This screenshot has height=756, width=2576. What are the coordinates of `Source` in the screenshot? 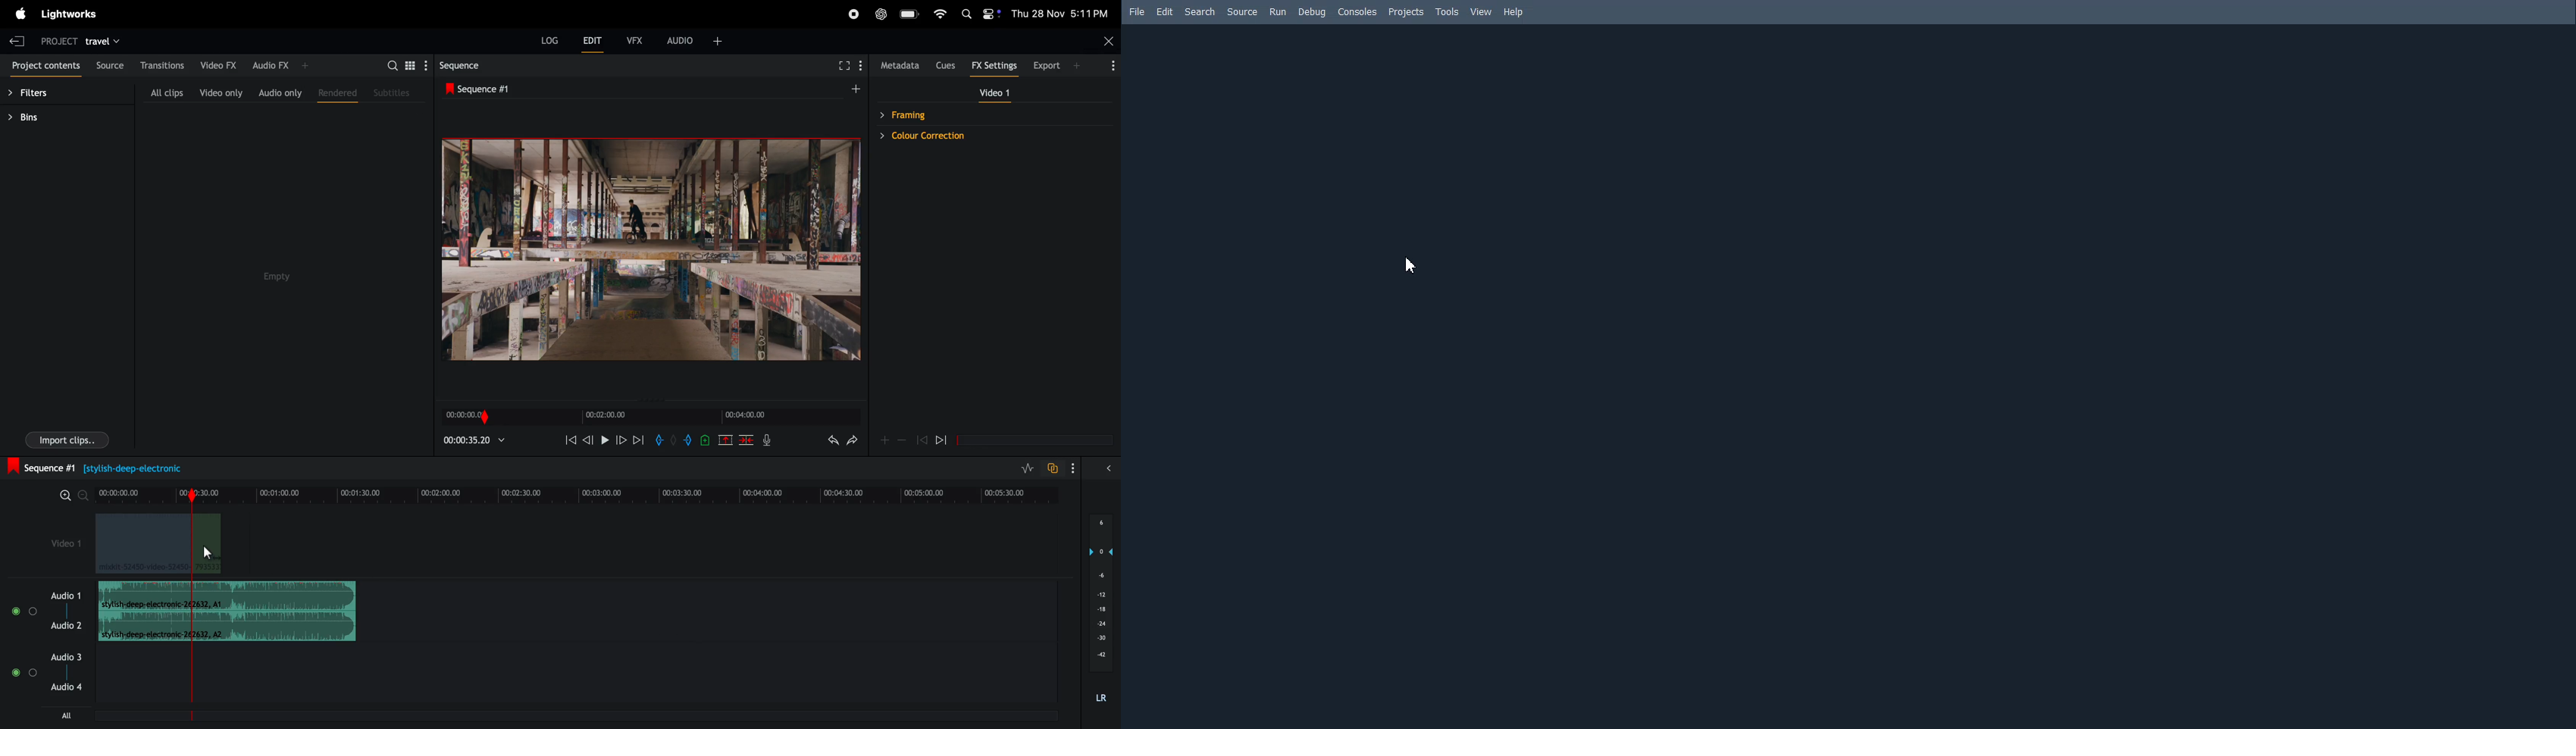 It's located at (1243, 11).